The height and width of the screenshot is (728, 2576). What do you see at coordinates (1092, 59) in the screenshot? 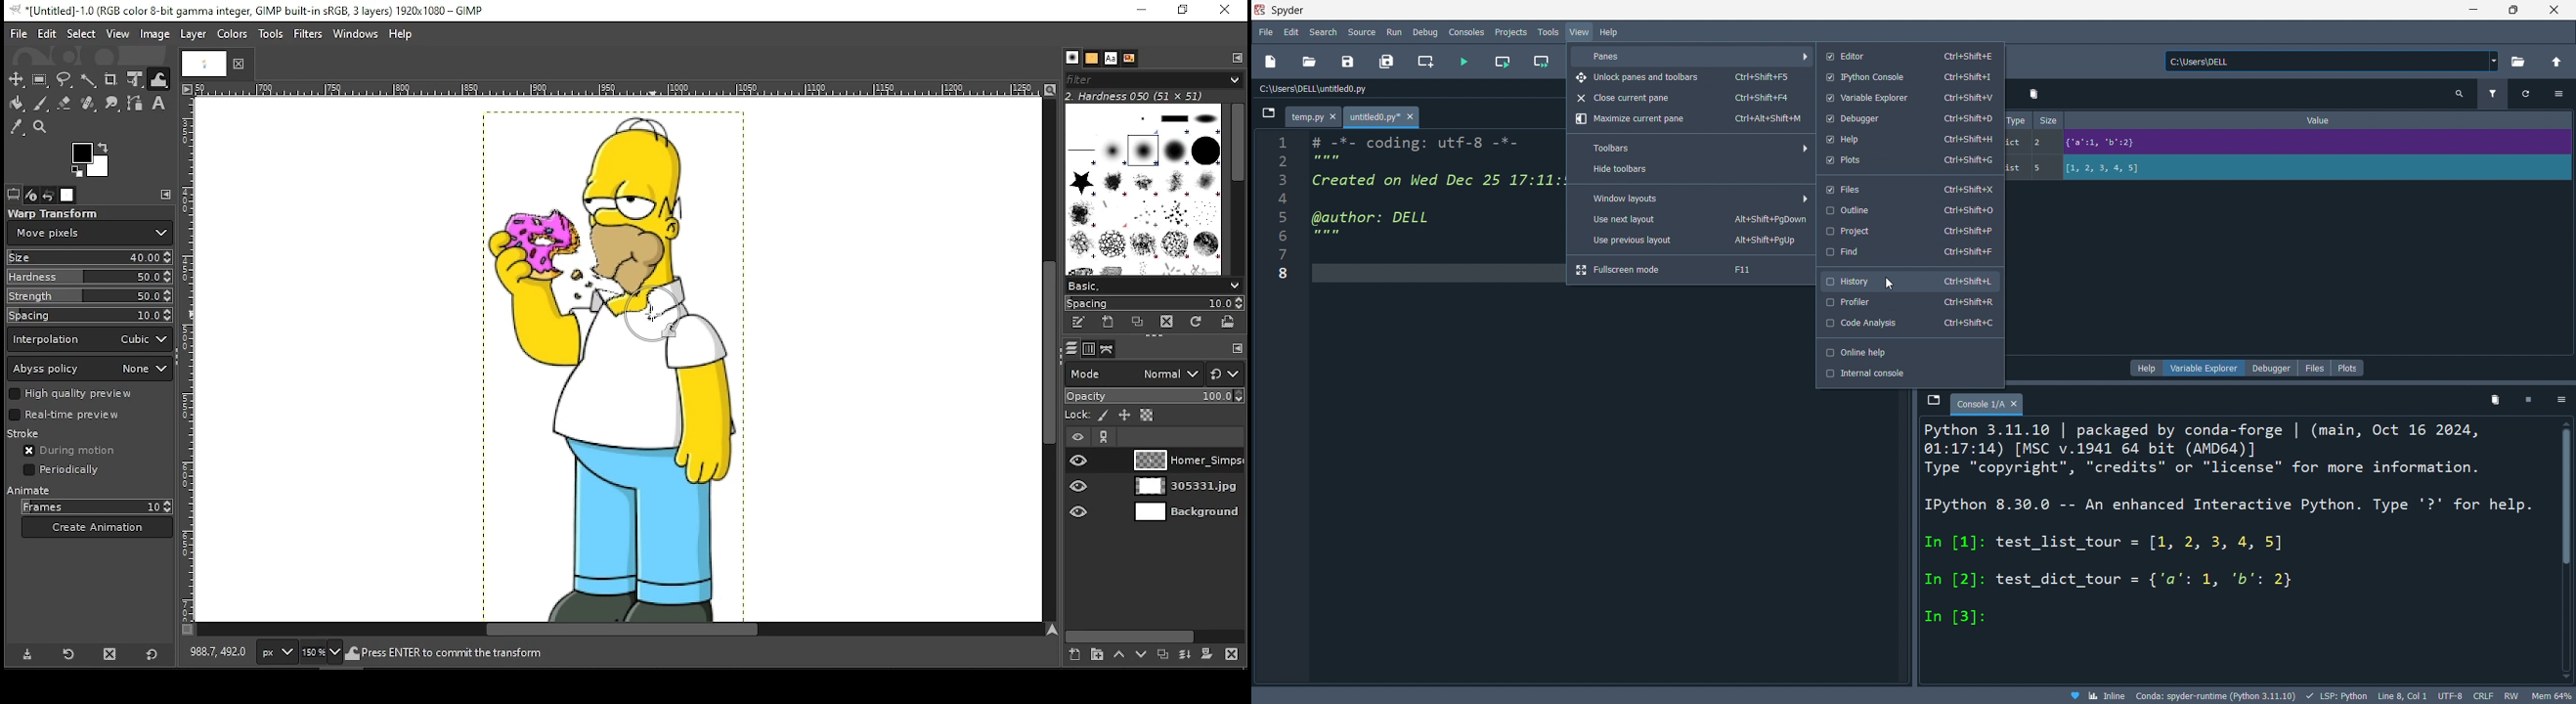
I see `patterns` at bounding box center [1092, 59].